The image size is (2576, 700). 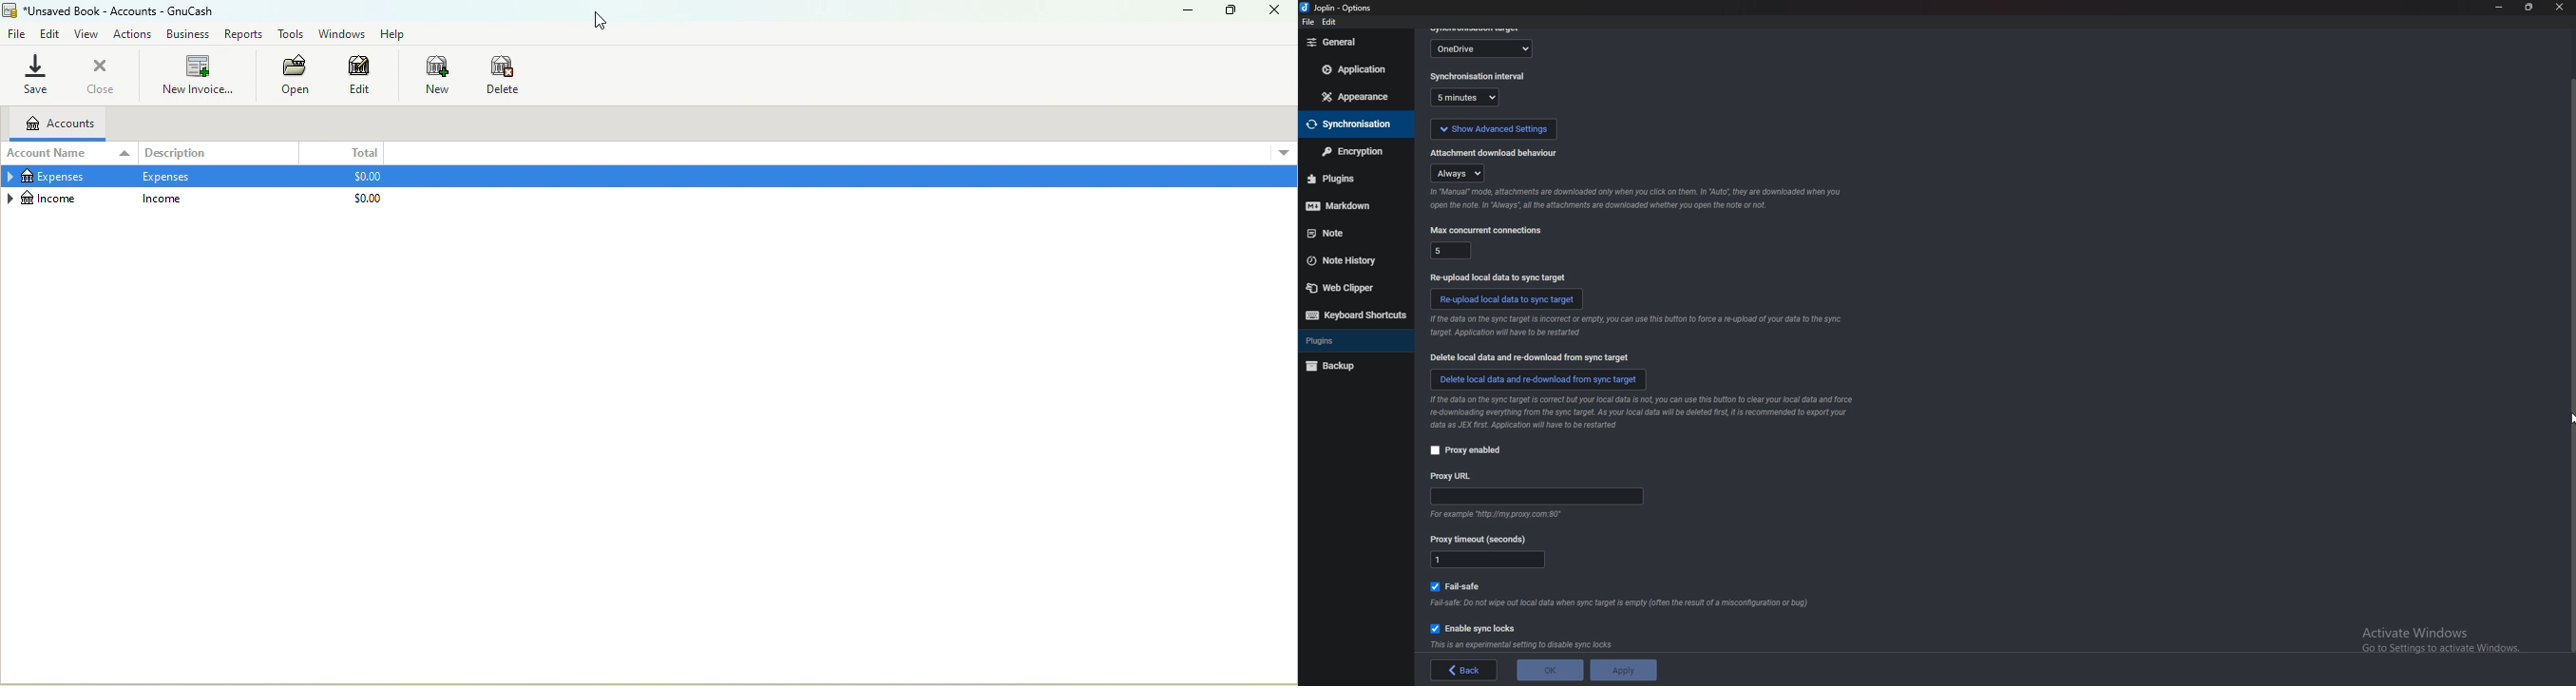 I want to click on minimize, so click(x=2499, y=7).